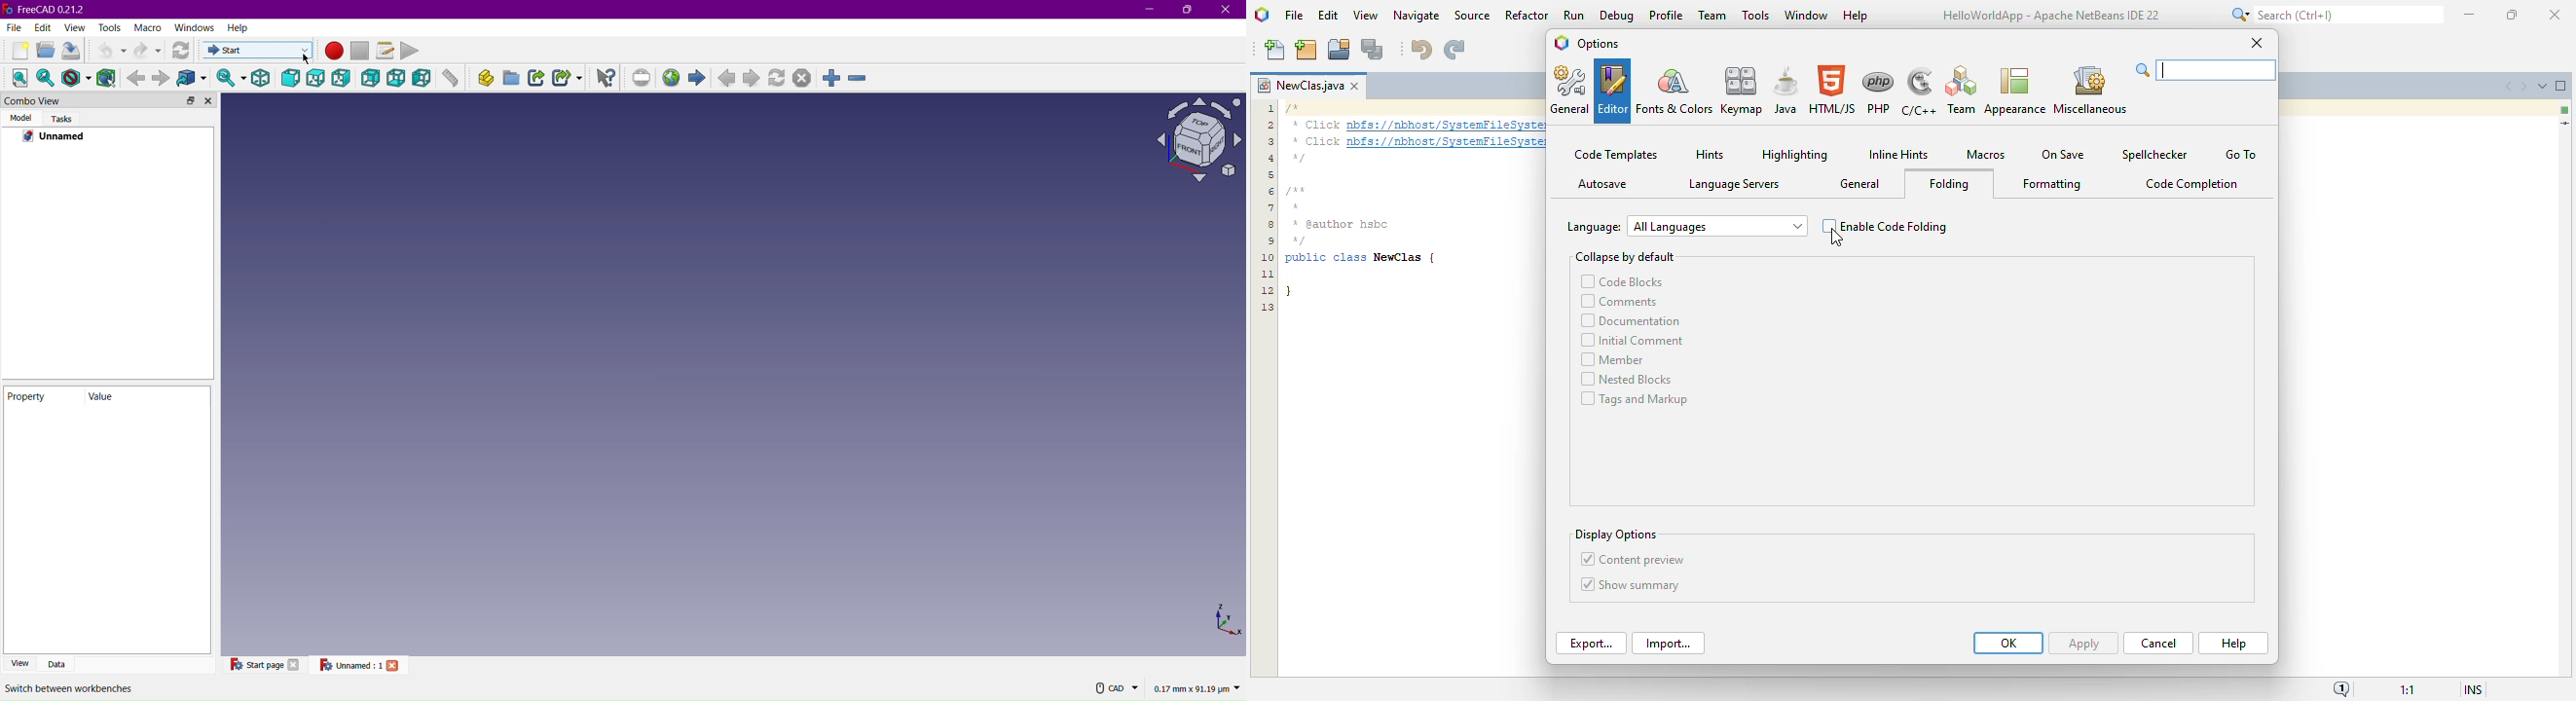 Image resolution: width=2576 pixels, height=728 pixels. Describe the element at coordinates (194, 28) in the screenshot. I see `Windows` at that location.